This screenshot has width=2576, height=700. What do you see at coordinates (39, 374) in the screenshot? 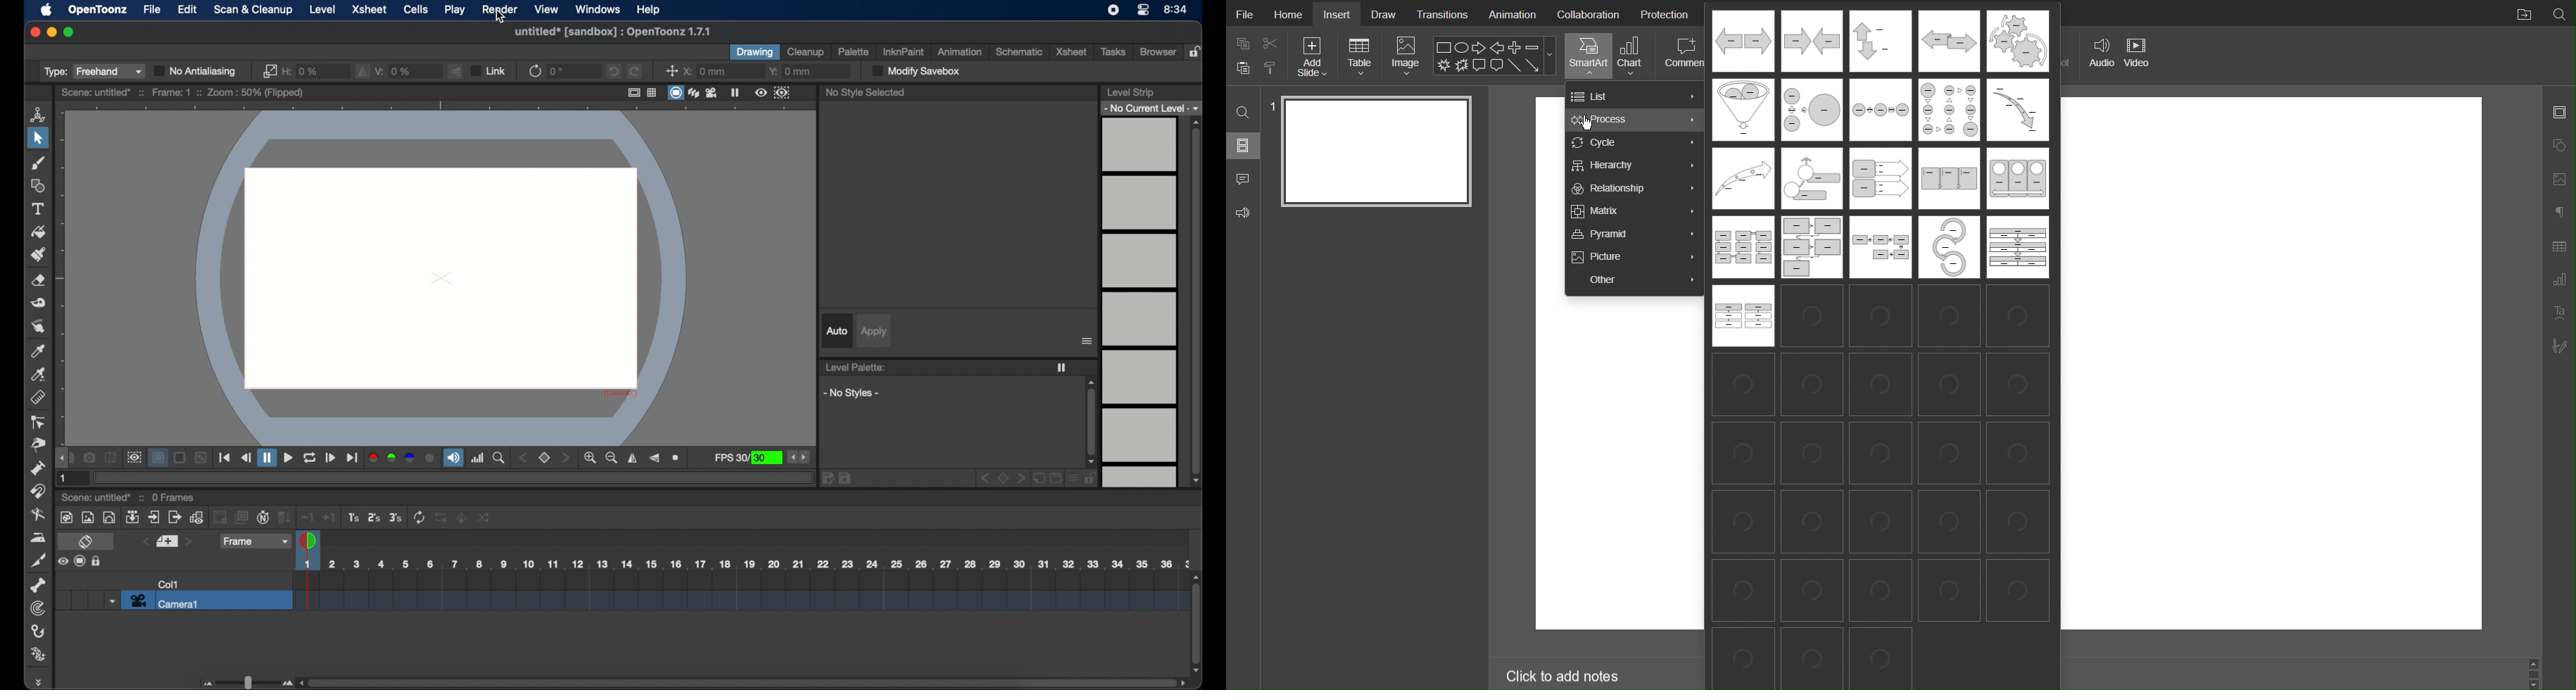
I see `rgb picker tool` at bounding box center [39, 374].